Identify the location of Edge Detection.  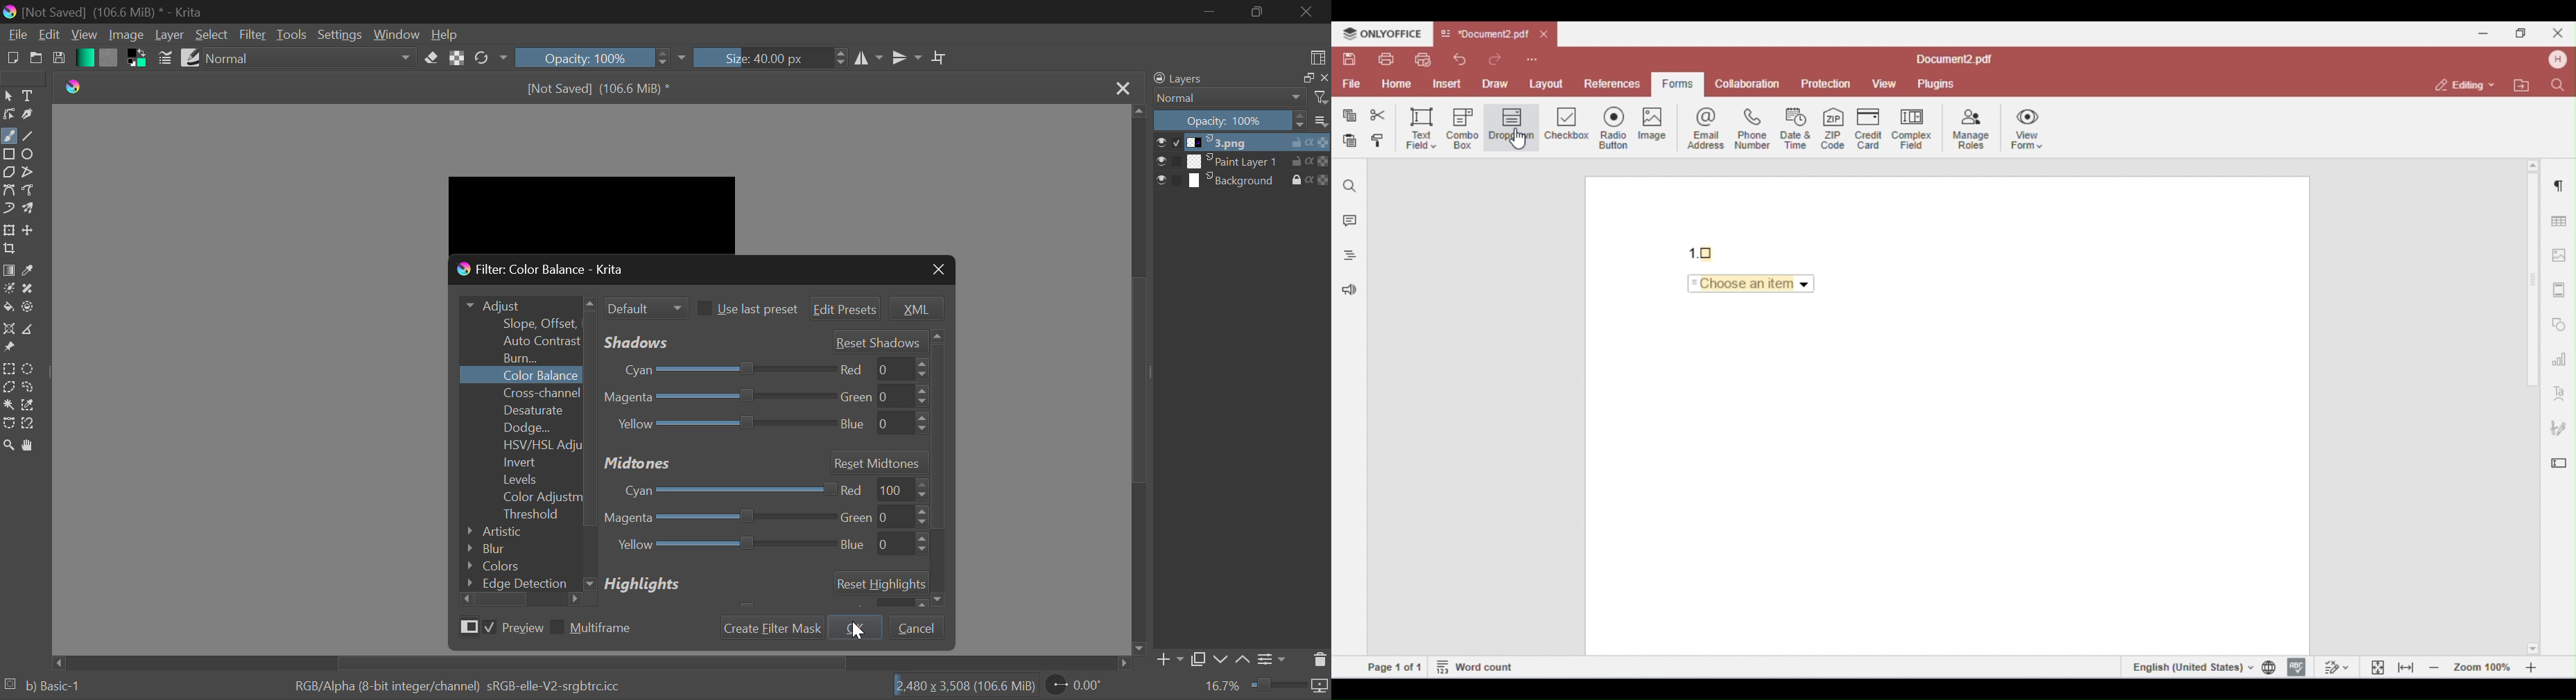
(520, 581).